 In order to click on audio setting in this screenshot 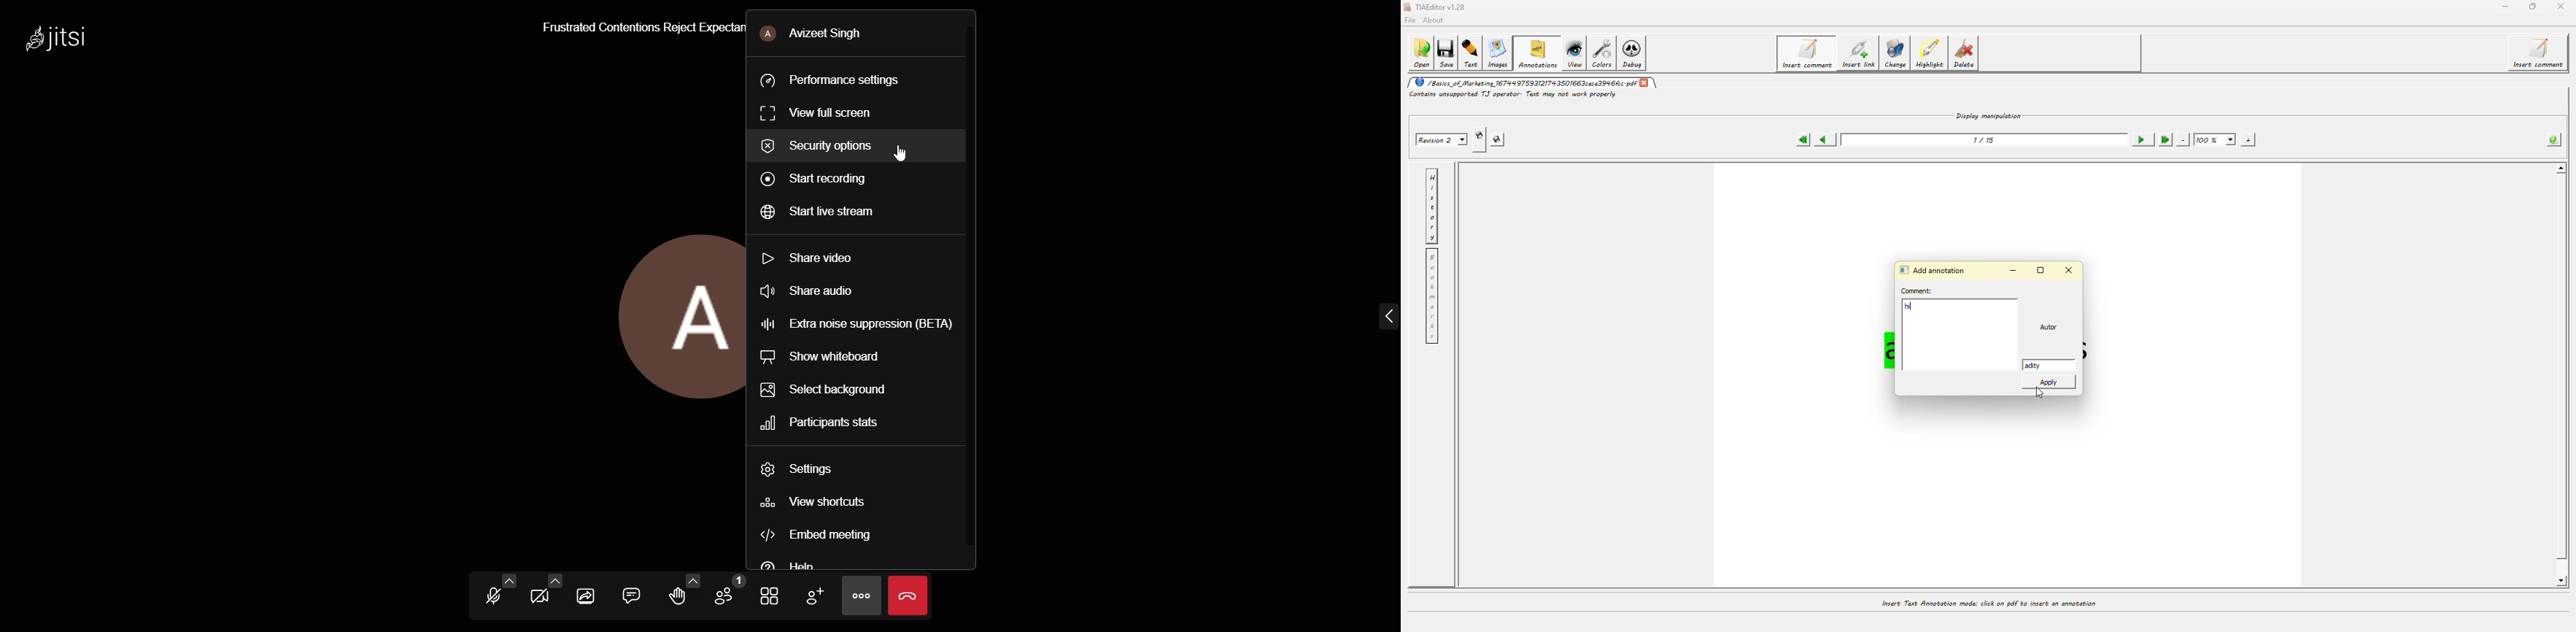, I will do `click(508, 579)`.